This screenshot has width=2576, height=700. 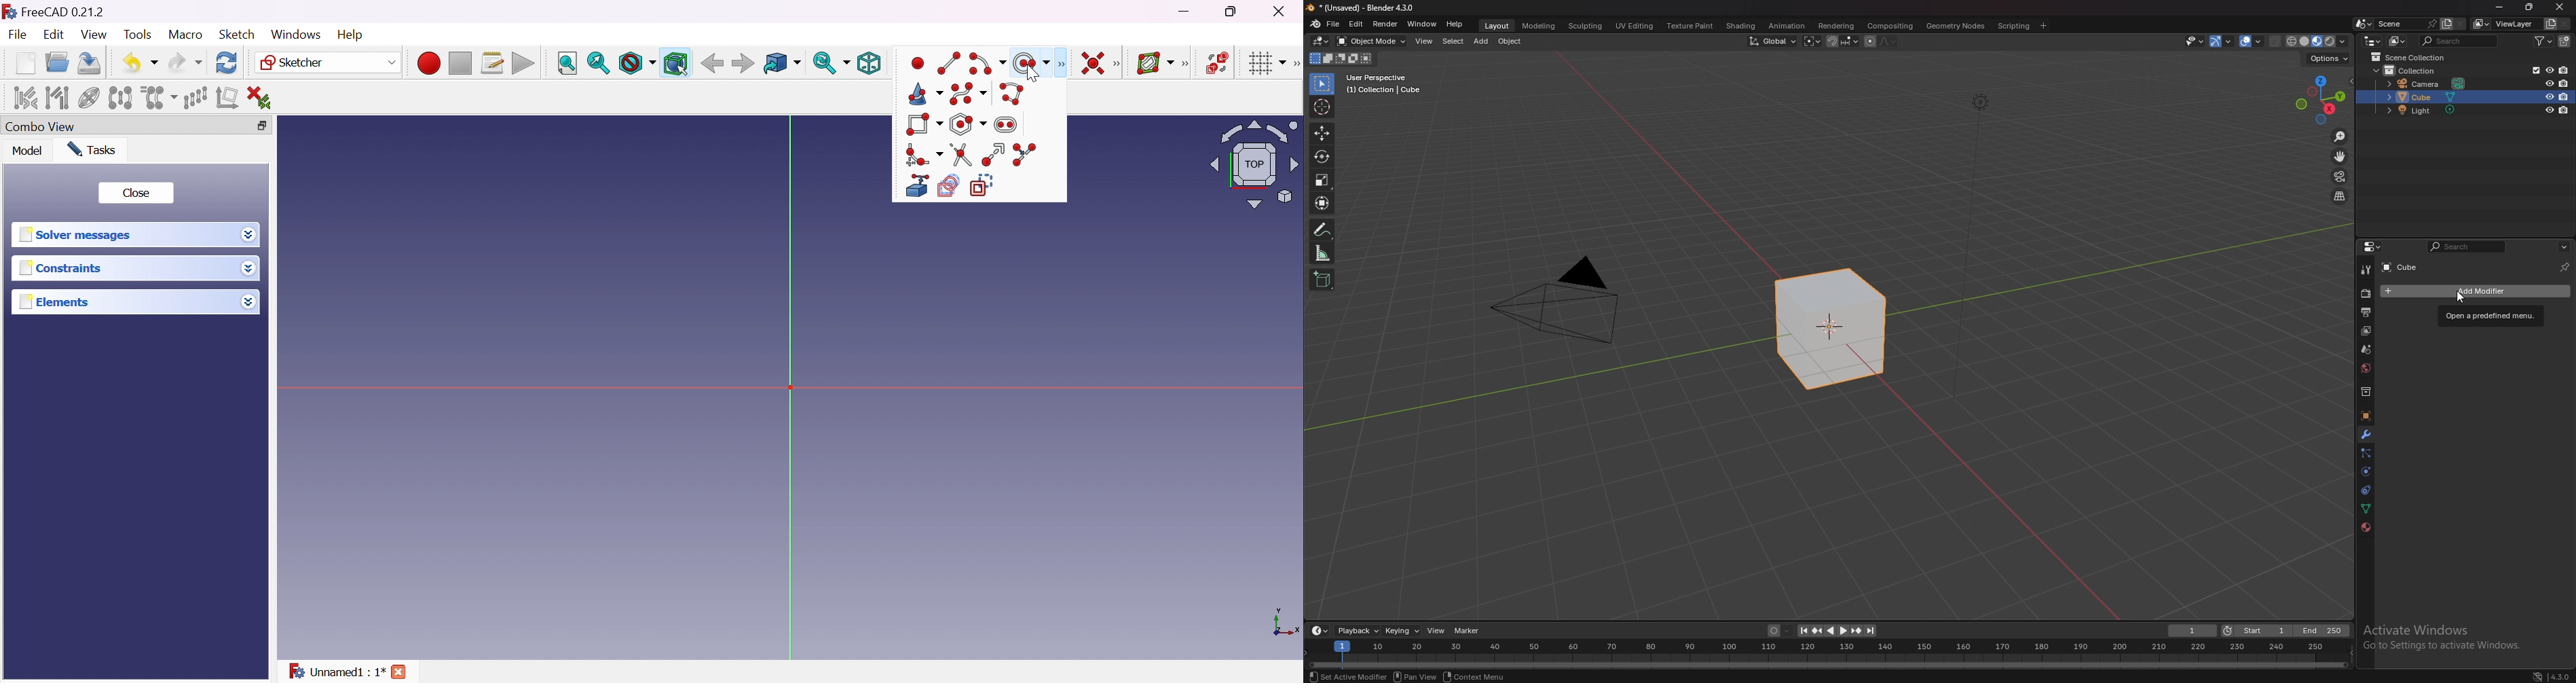 What do you see at coordinates (1026, 155) in the screenshot?
I see `Split edge` at bounding box center [1026, 155].